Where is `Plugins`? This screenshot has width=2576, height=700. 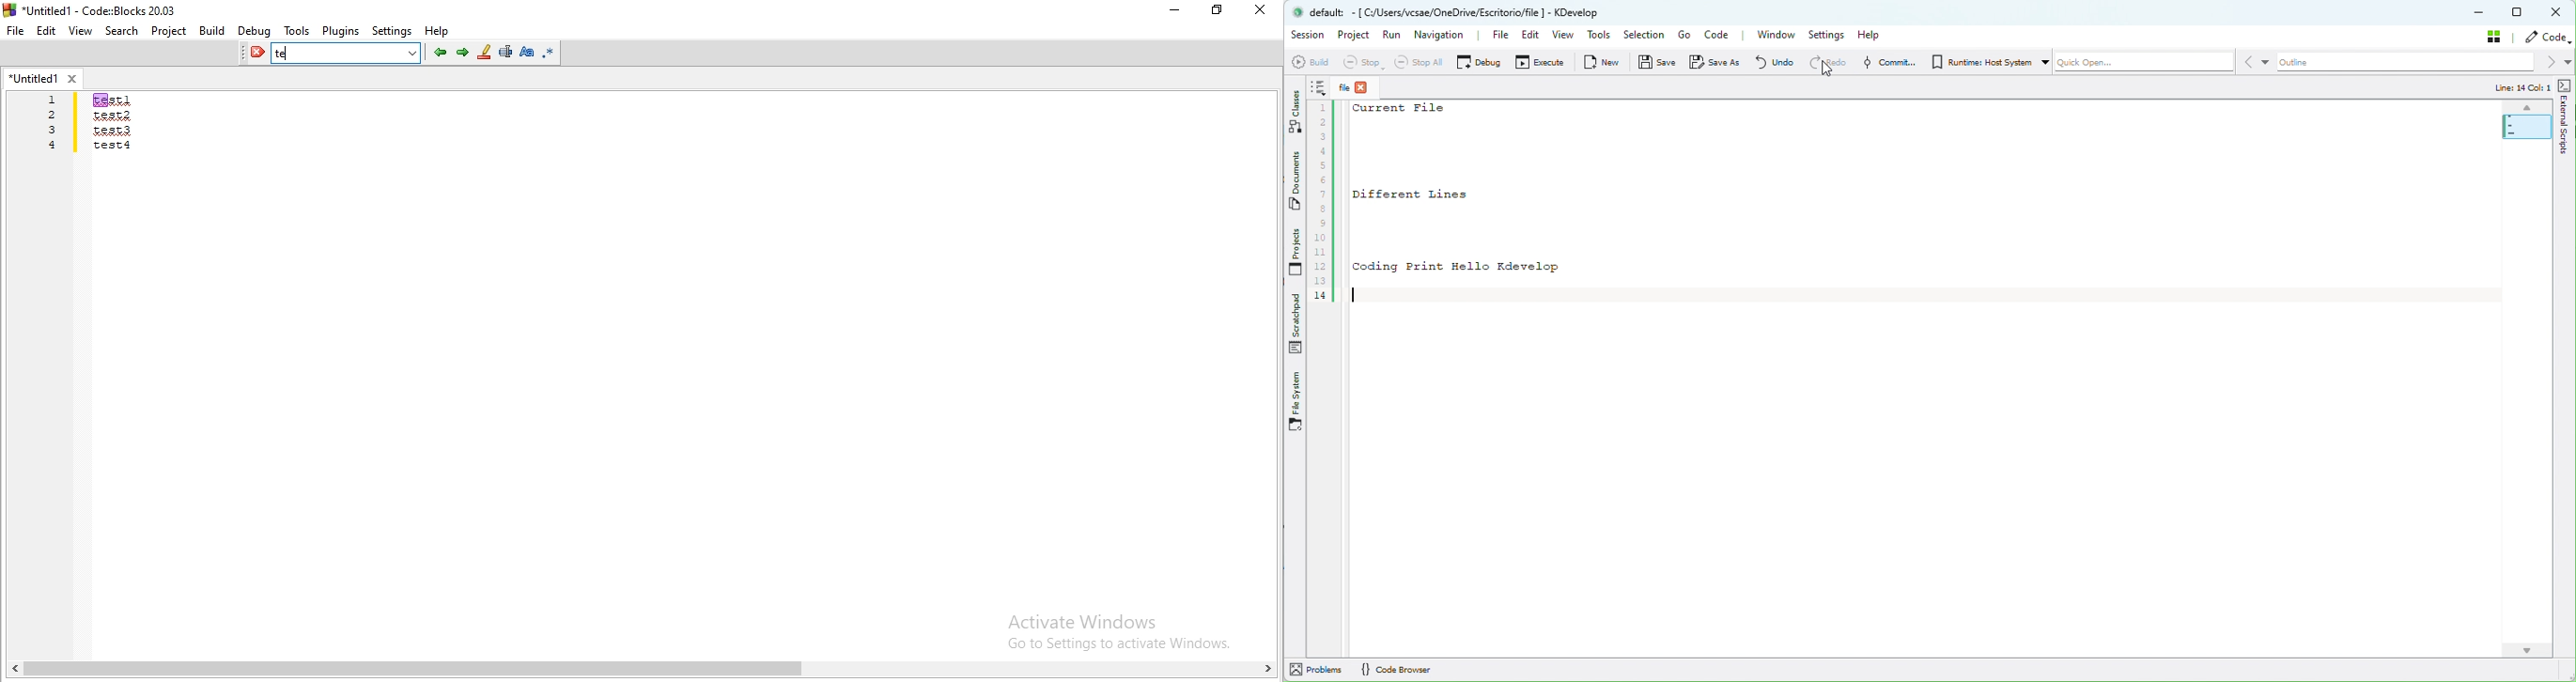 Plugins is located at coordinates (340, 31).